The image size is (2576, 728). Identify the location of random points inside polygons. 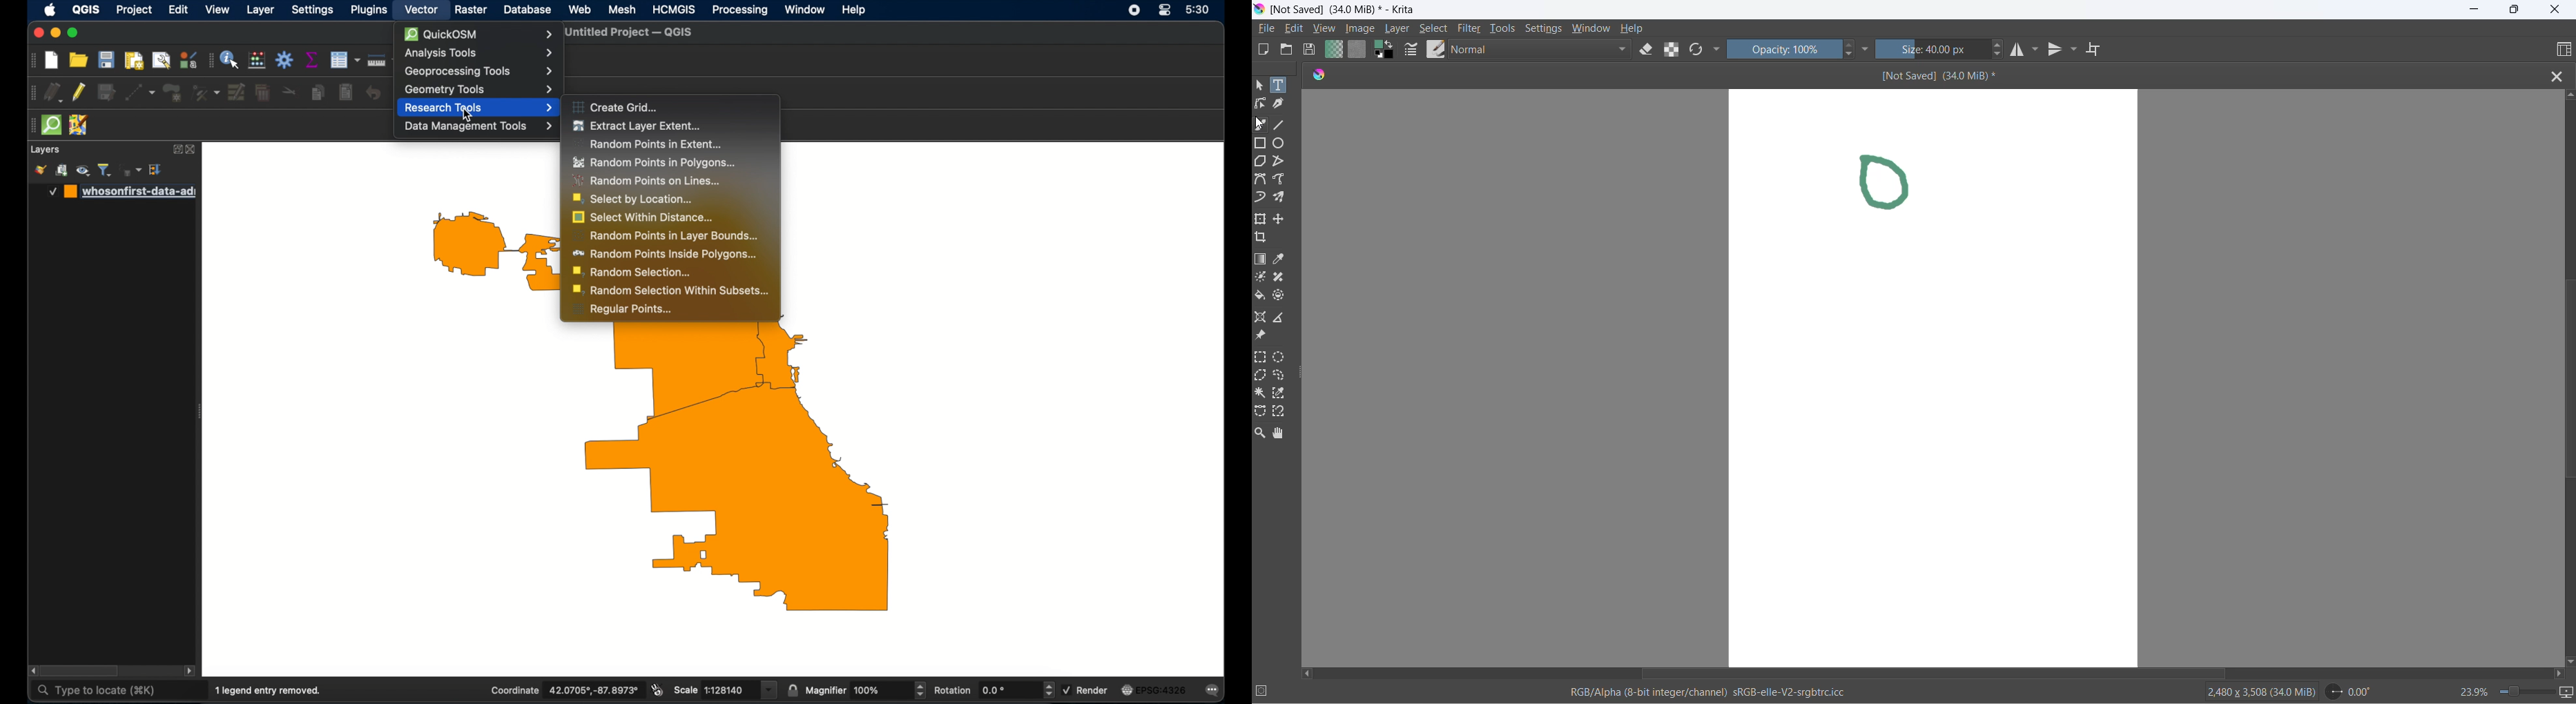
(664, 254).